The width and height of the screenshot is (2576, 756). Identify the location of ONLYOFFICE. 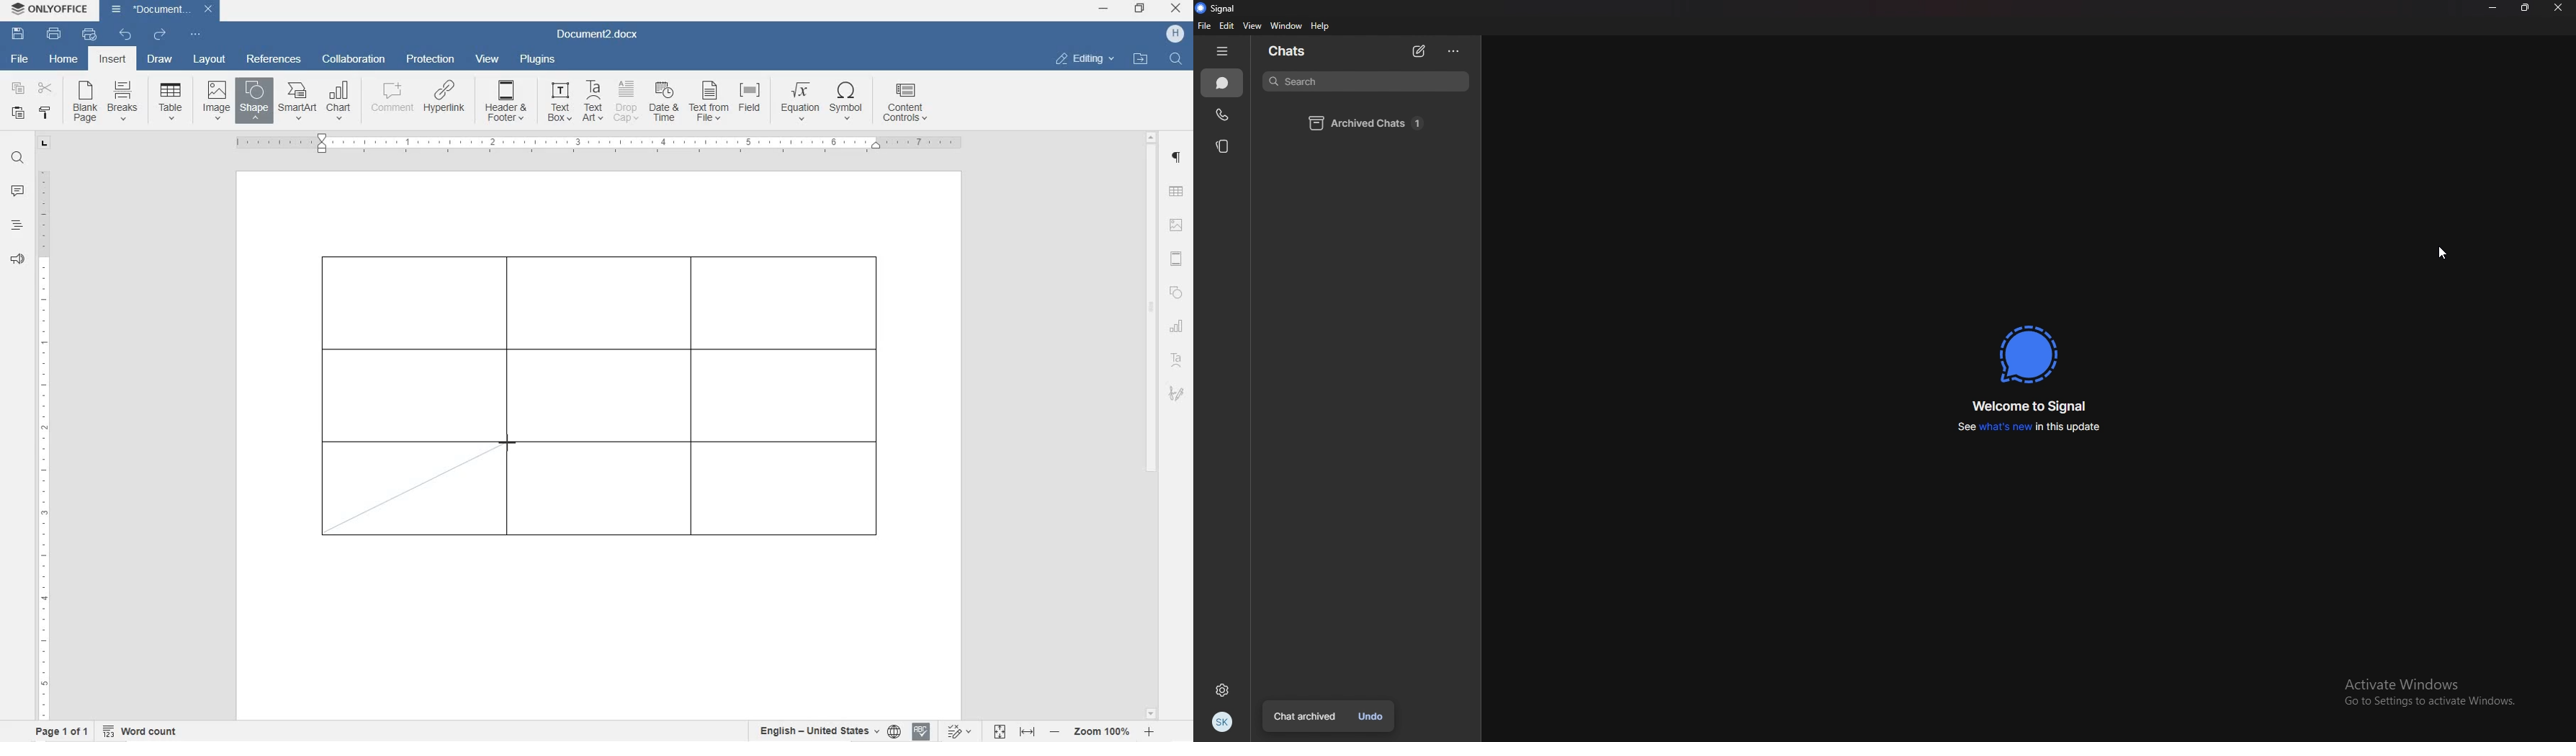
(52, 9).